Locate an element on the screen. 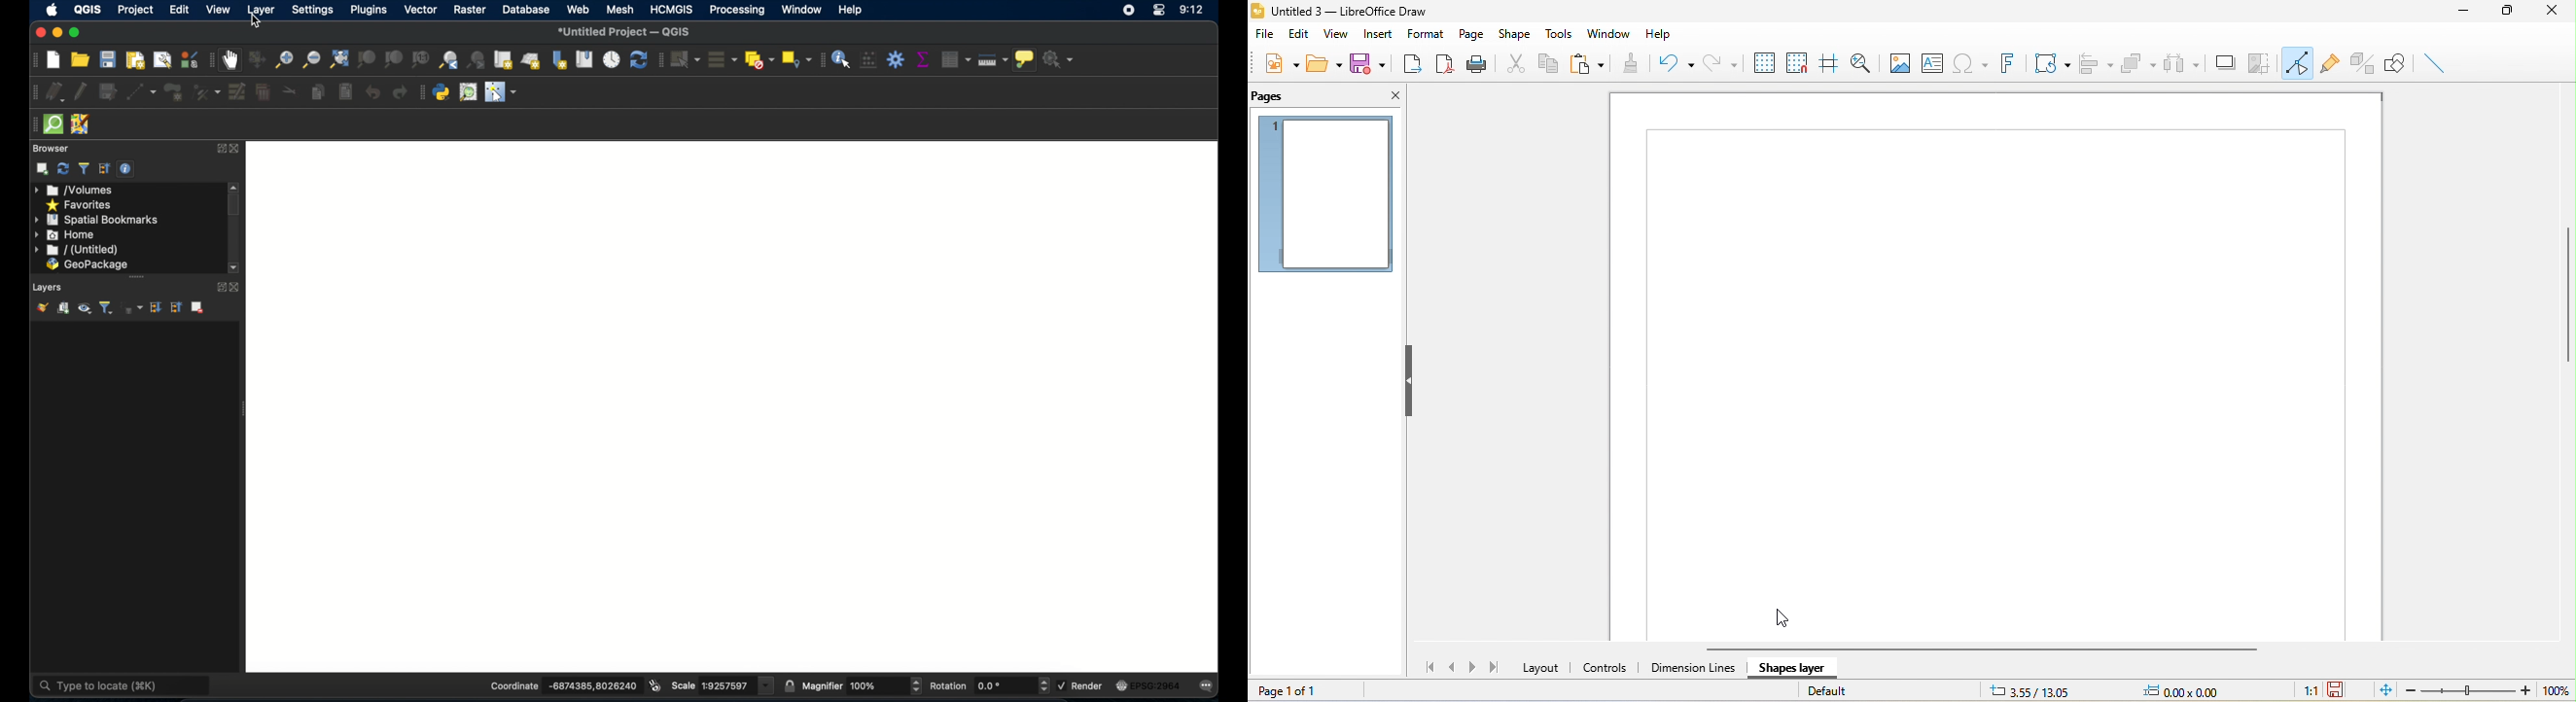 The height and width of the screenshot is (728, 2576). scroll down arrow is located at coordinates (237, 268).